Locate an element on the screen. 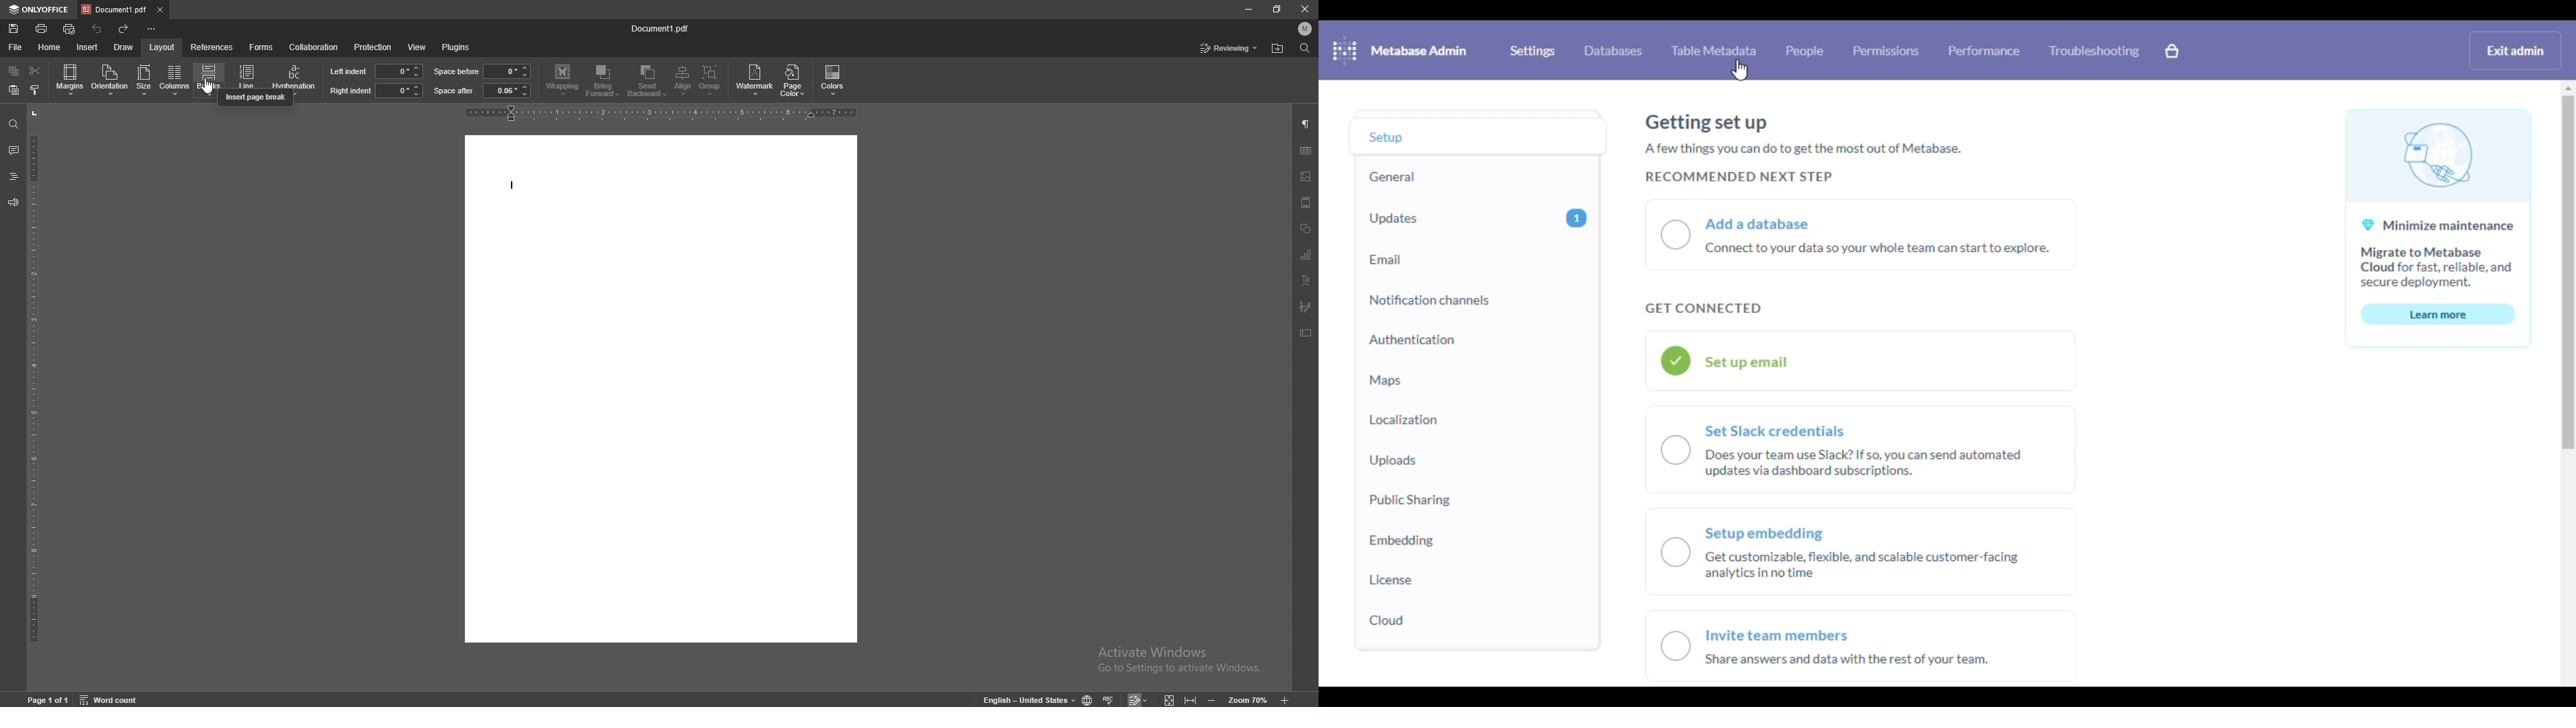  print is located at coordinates (43, 28).